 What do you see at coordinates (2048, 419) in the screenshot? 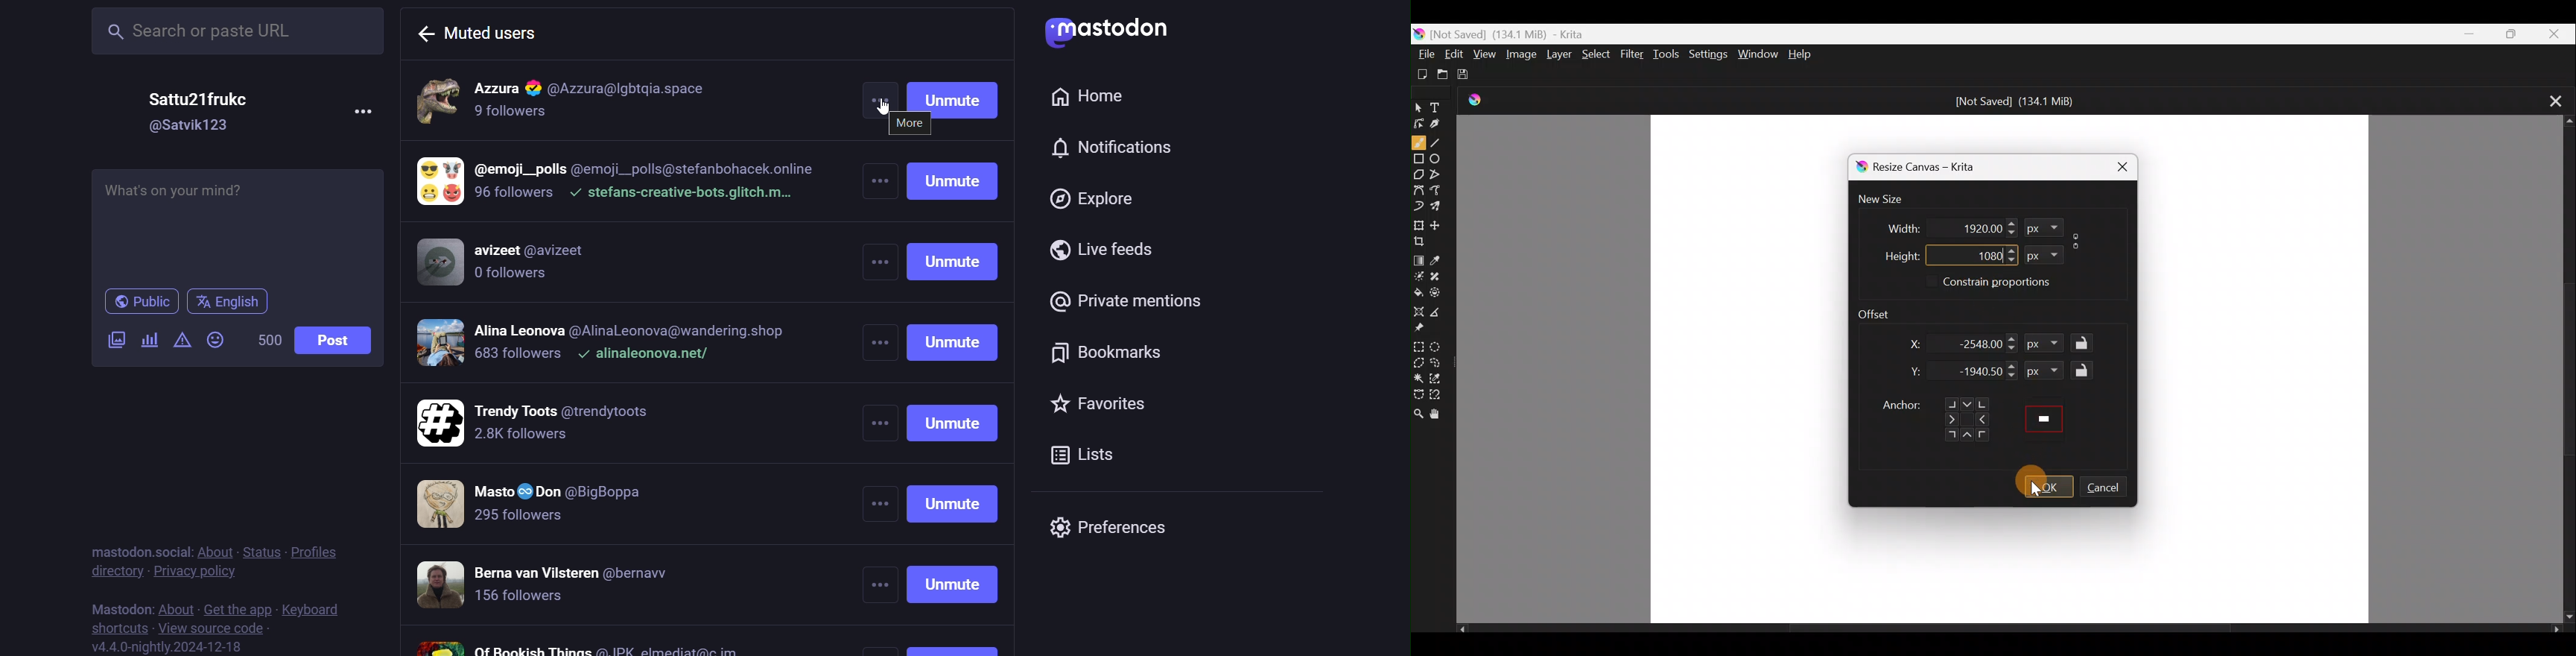
I see `Preview` at bounding box center [2048, 419].